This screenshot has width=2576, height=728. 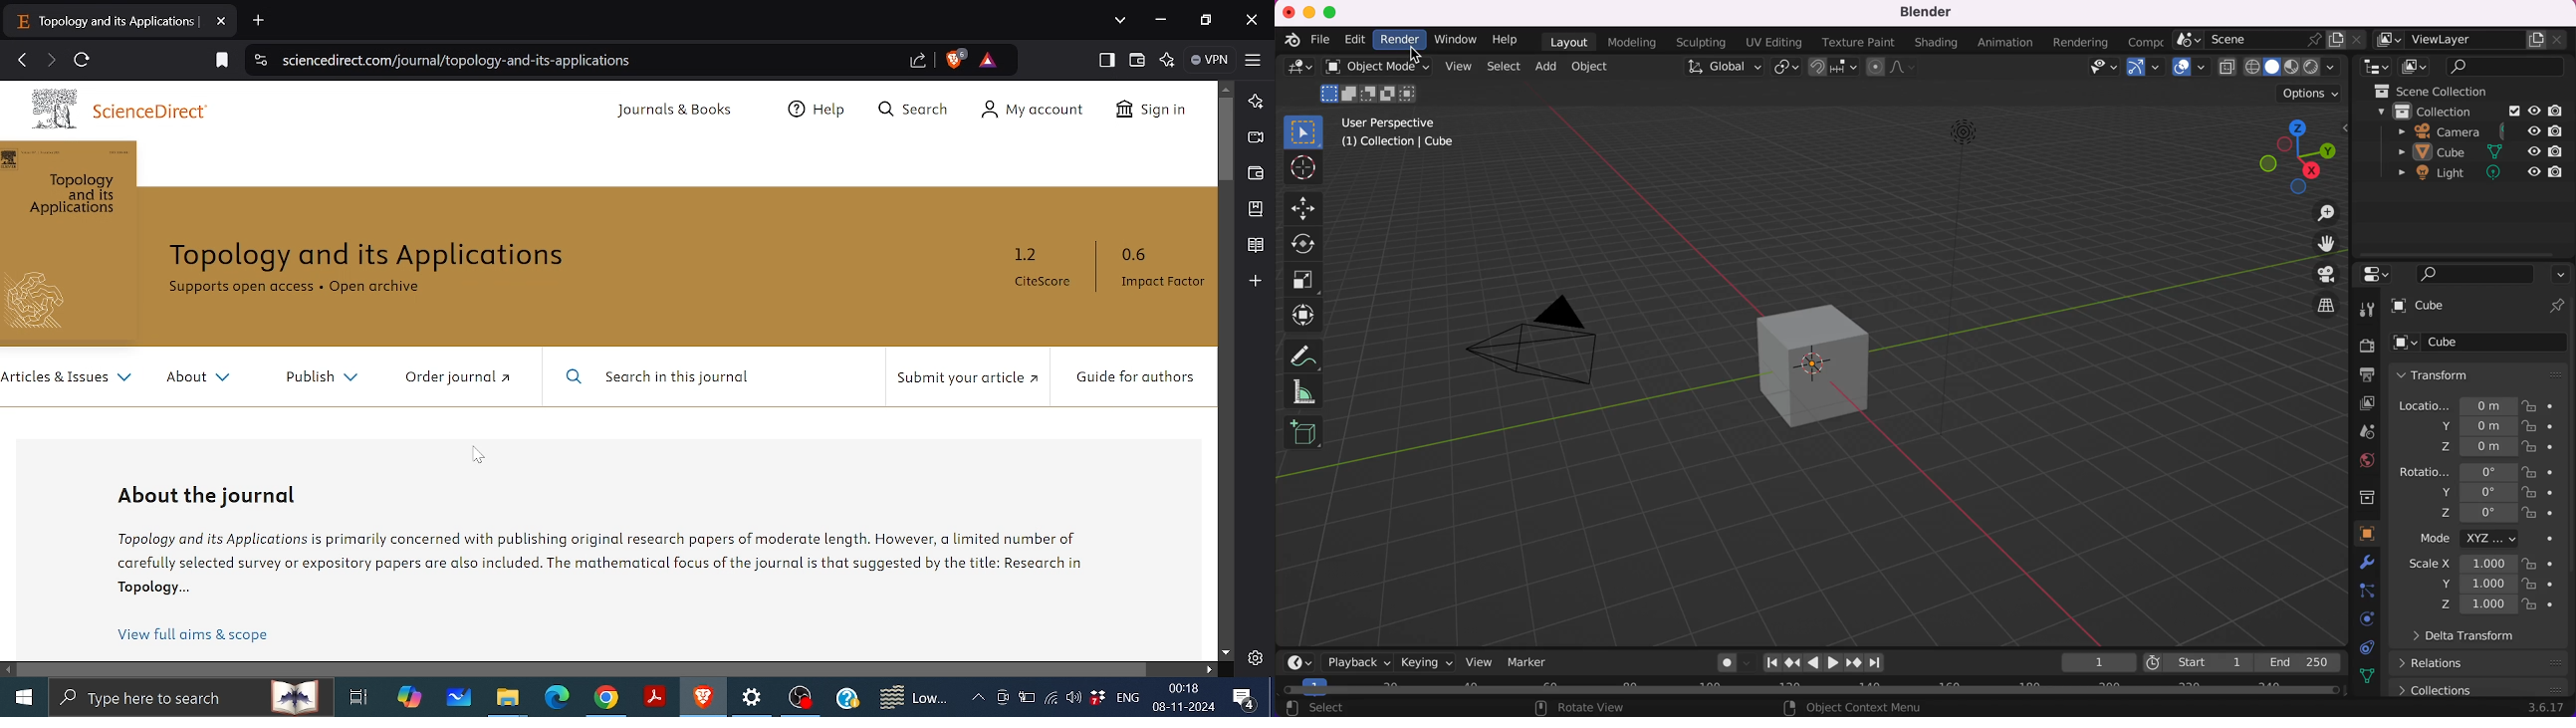 What do you see at coordinates (1304, 436) in the screenshot?
I see `add cube` at bounding box center [1304, 436].